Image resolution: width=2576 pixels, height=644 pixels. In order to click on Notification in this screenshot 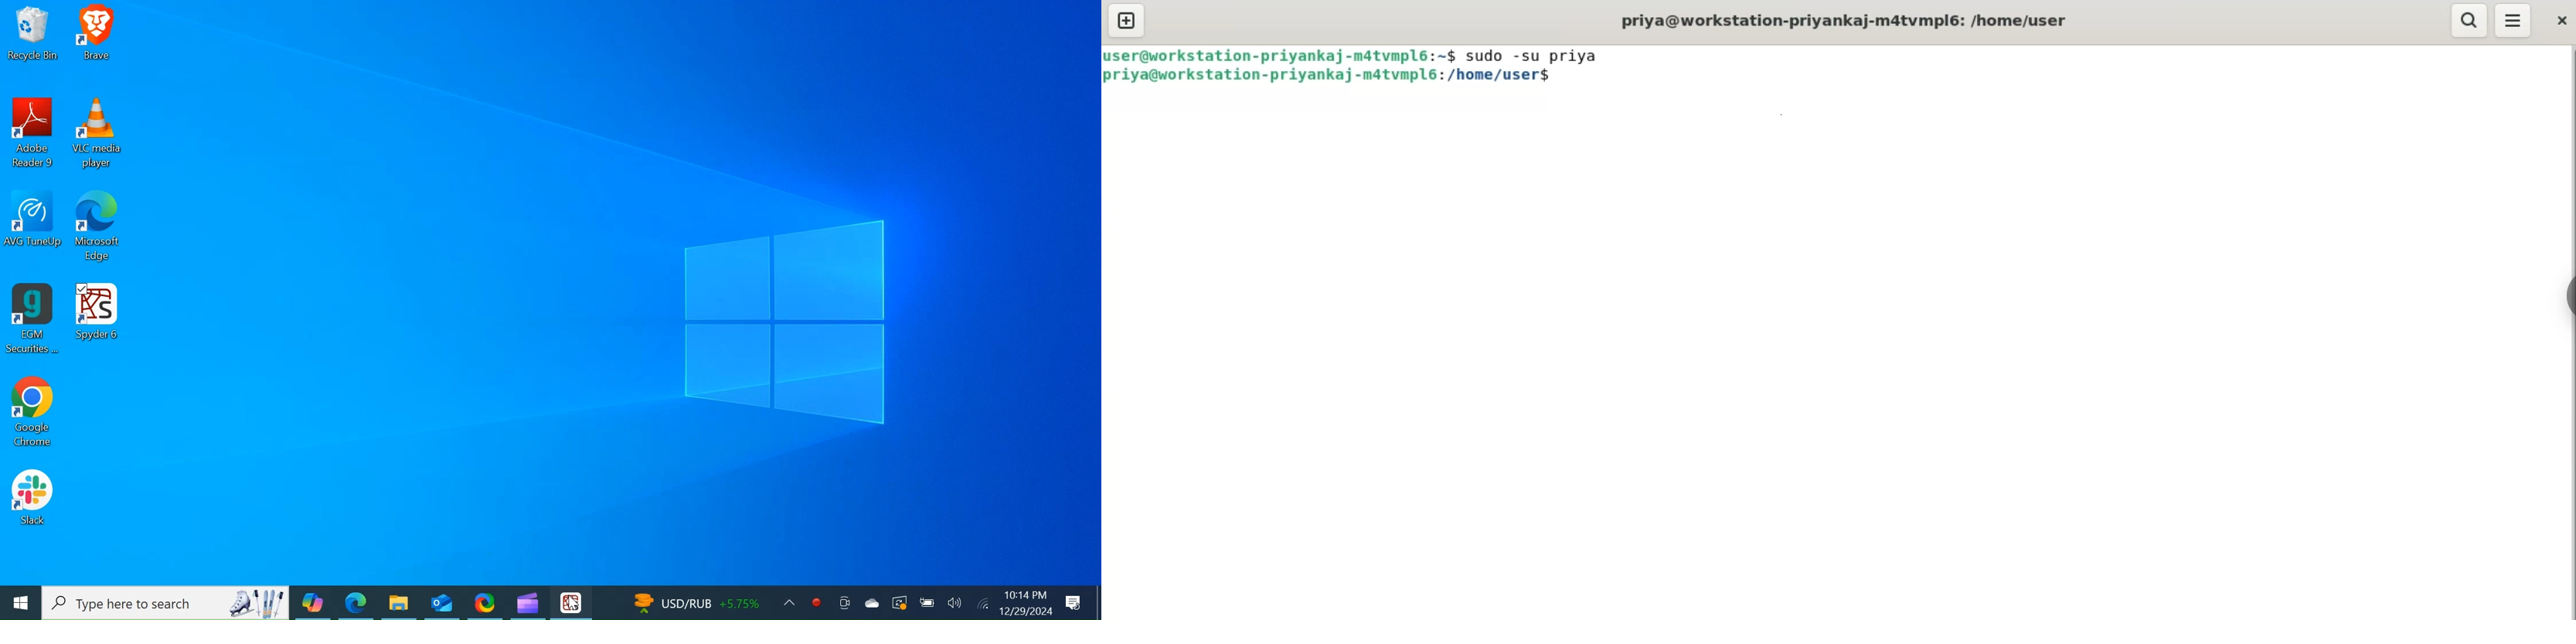, I will do `click(1075, 603)`.